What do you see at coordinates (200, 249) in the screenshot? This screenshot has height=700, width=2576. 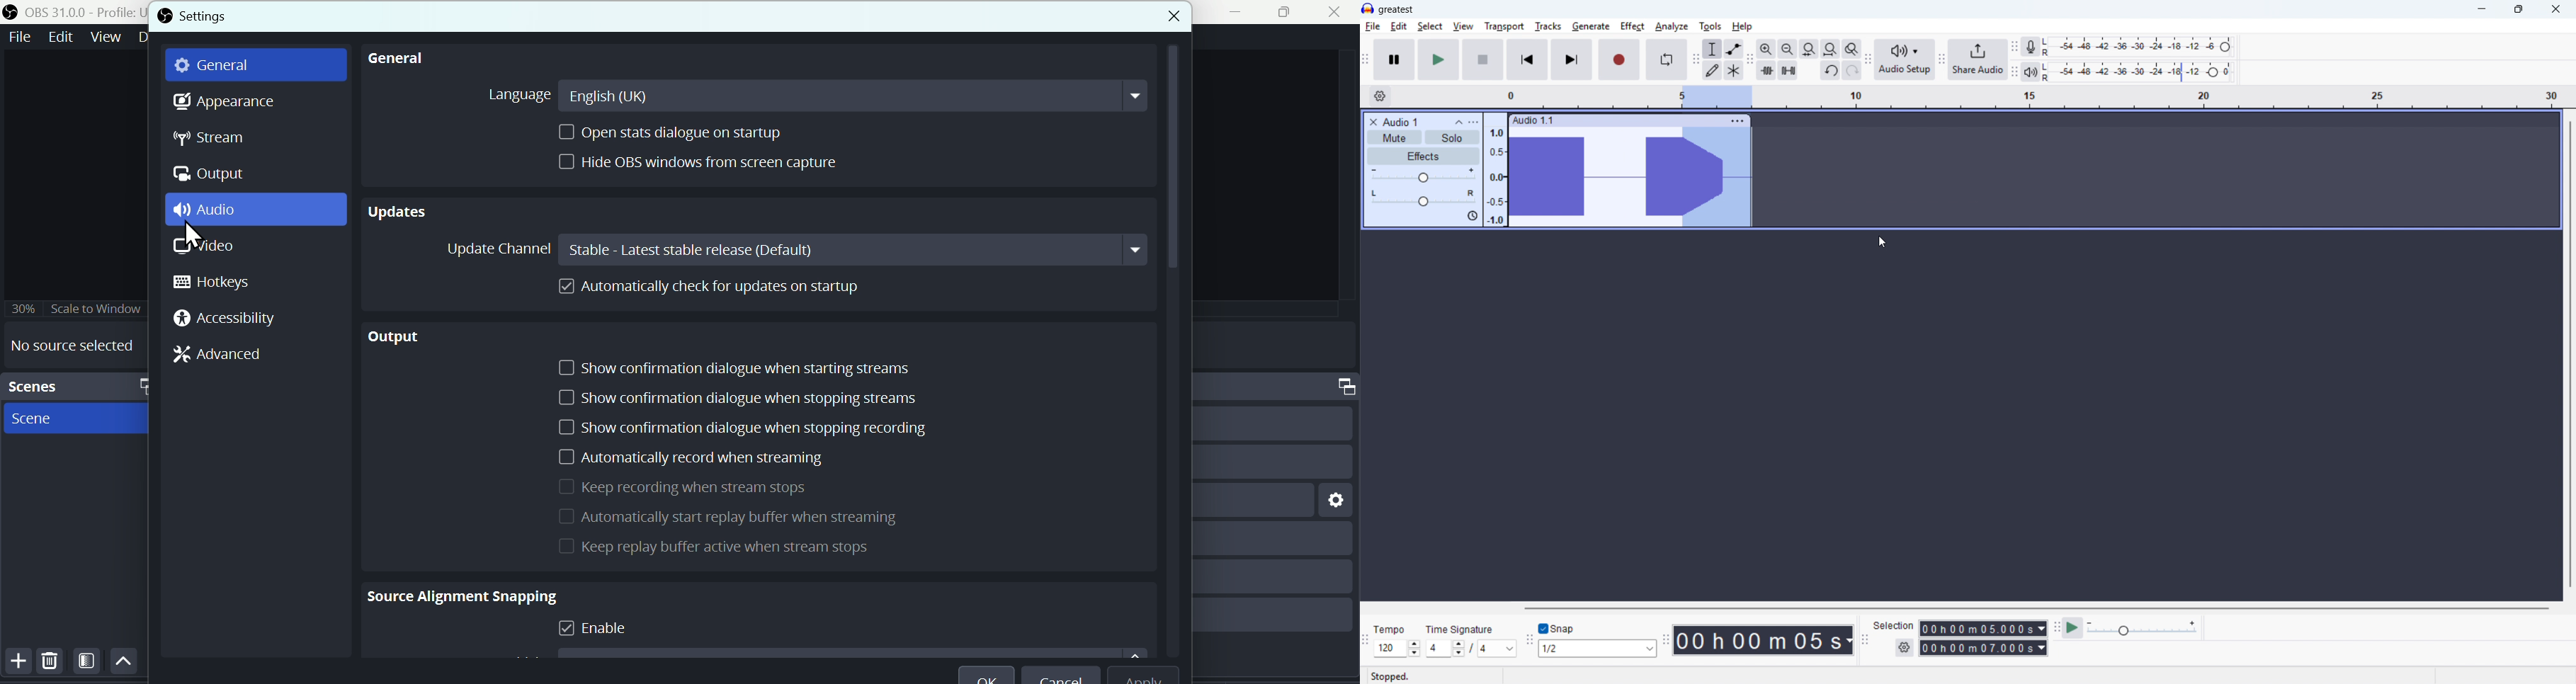 I see `Video` at bounding box center [200, 249].